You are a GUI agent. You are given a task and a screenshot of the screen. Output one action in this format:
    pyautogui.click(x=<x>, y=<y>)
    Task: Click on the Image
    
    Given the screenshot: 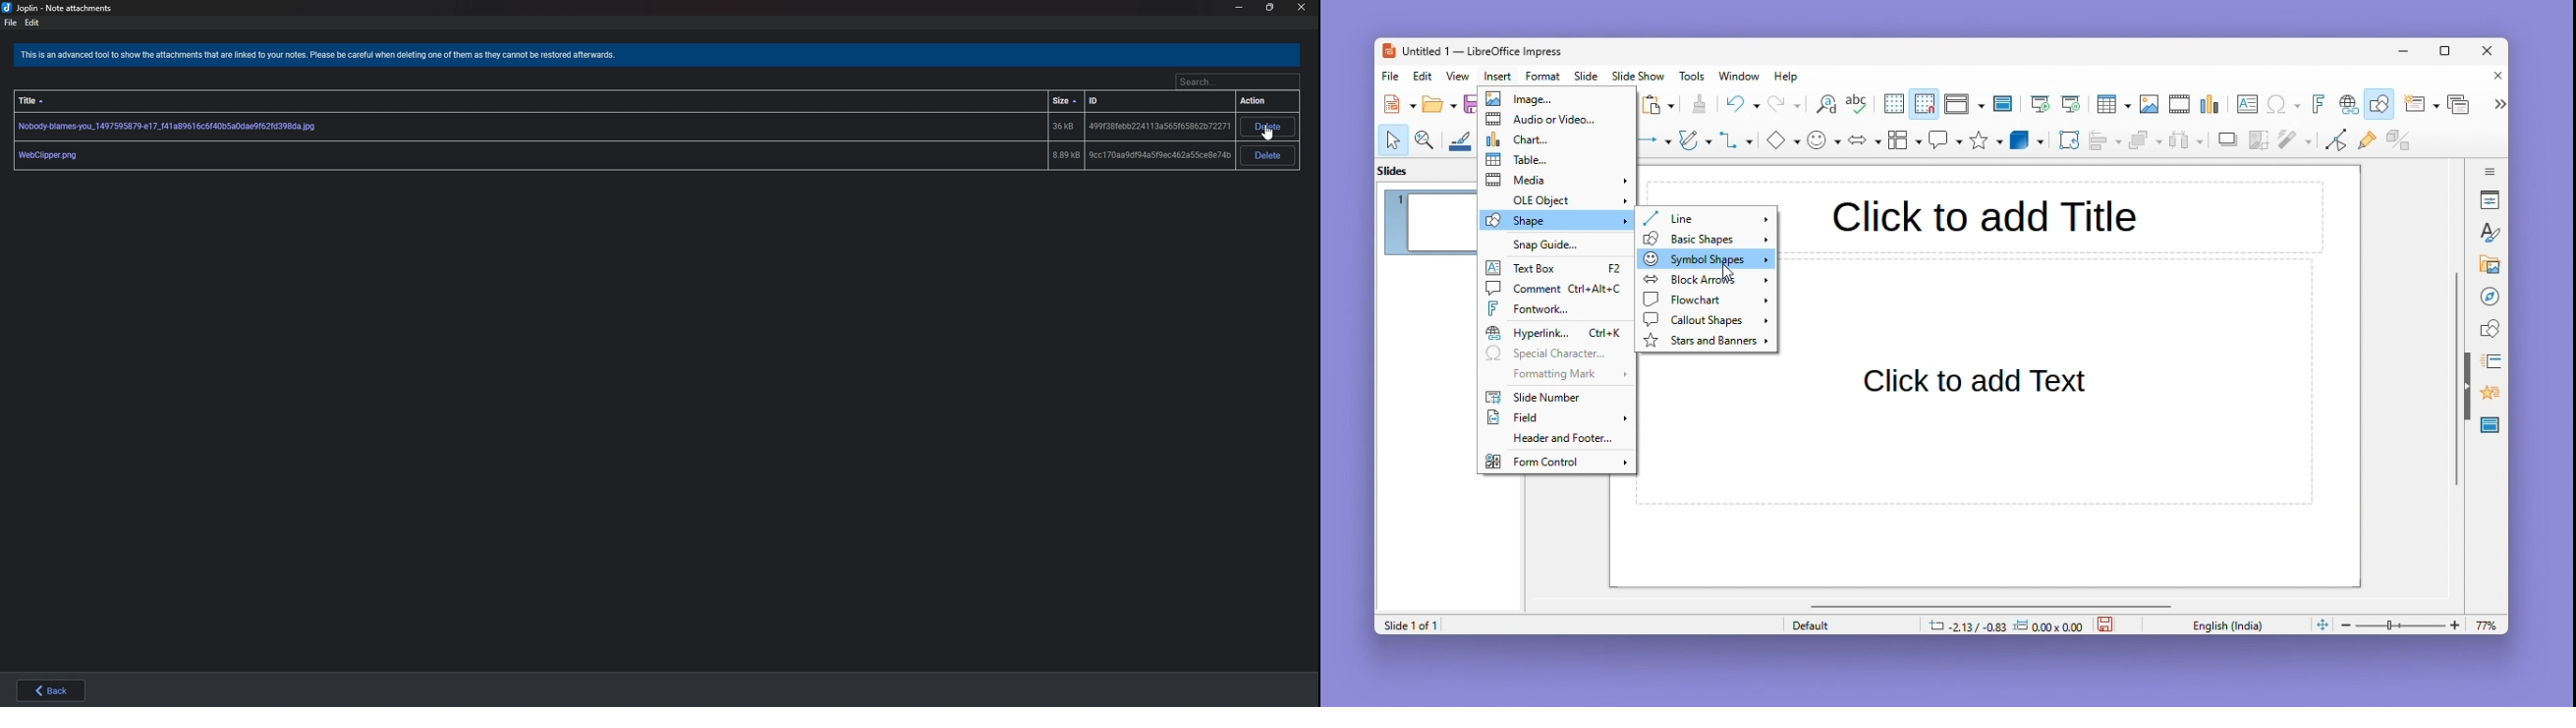 What is the action you would take?
    pyautogui.click(x=1554, y=99)
    